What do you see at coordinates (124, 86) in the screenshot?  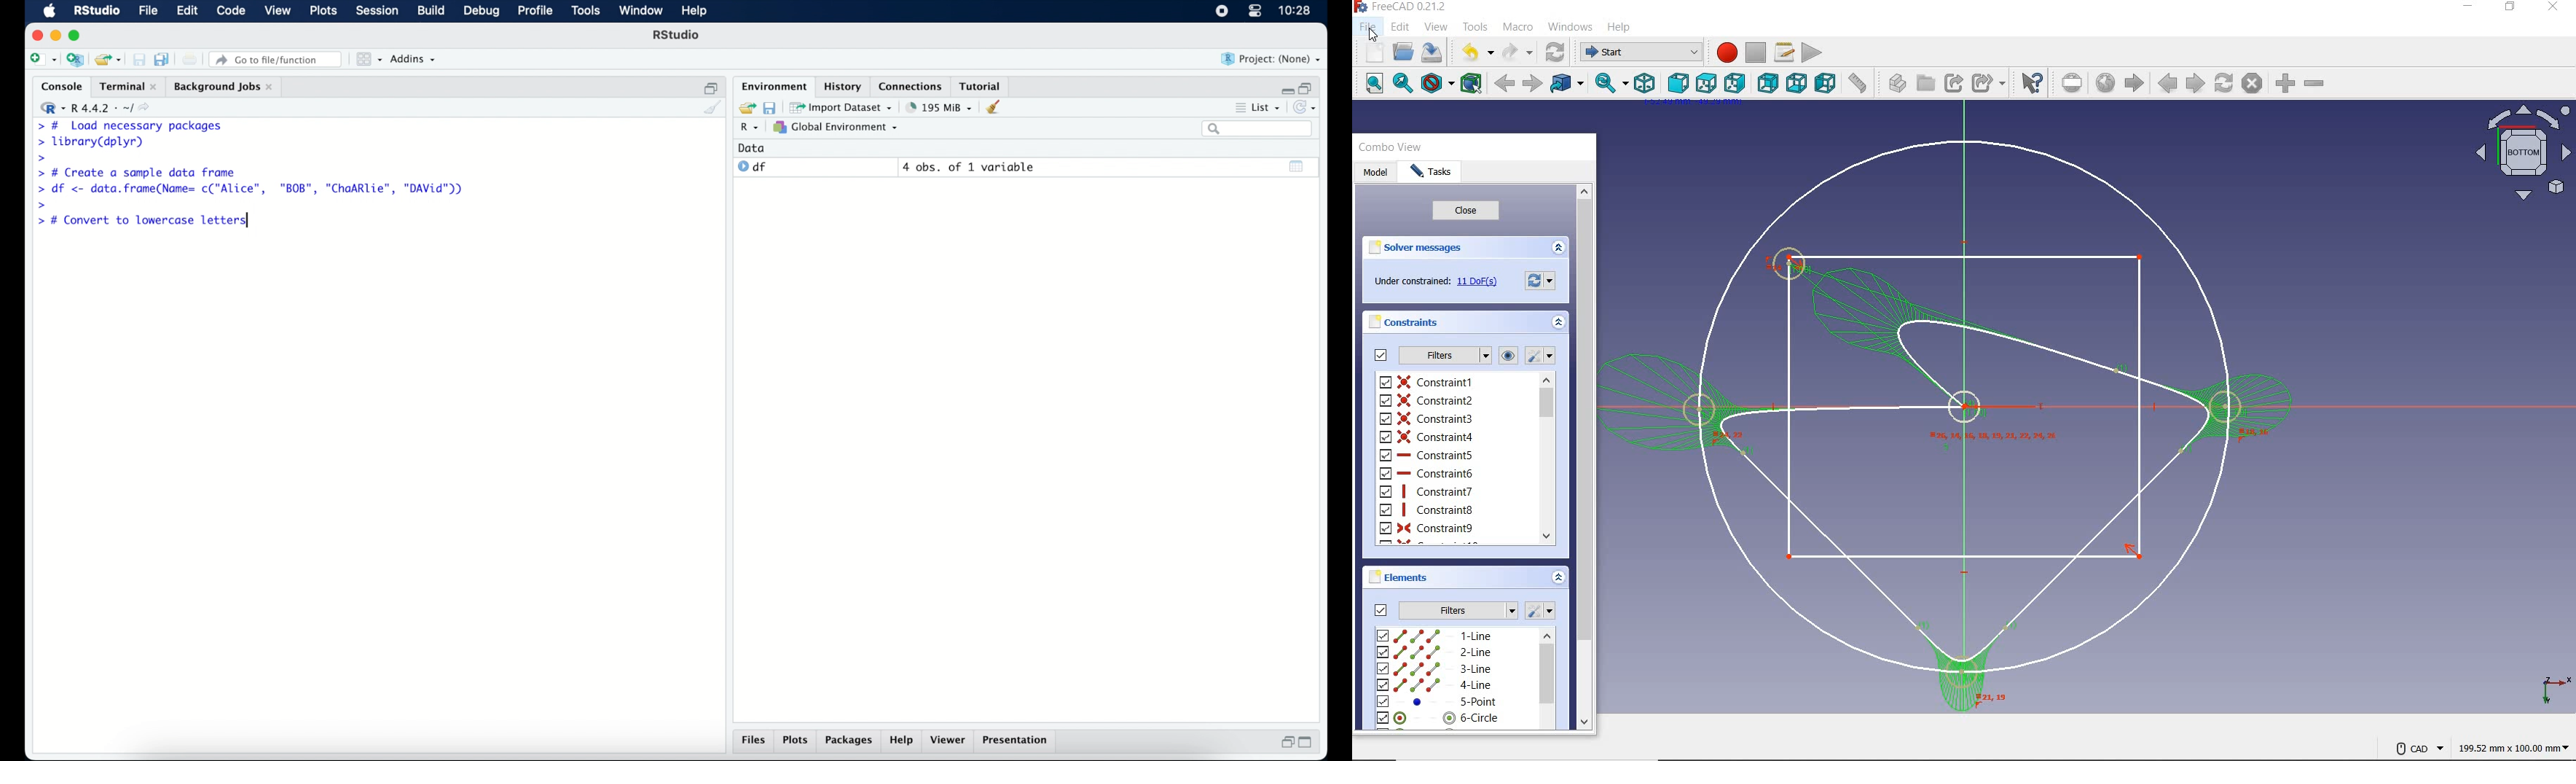 I see `Terminal` at bounding box center [124, 86].